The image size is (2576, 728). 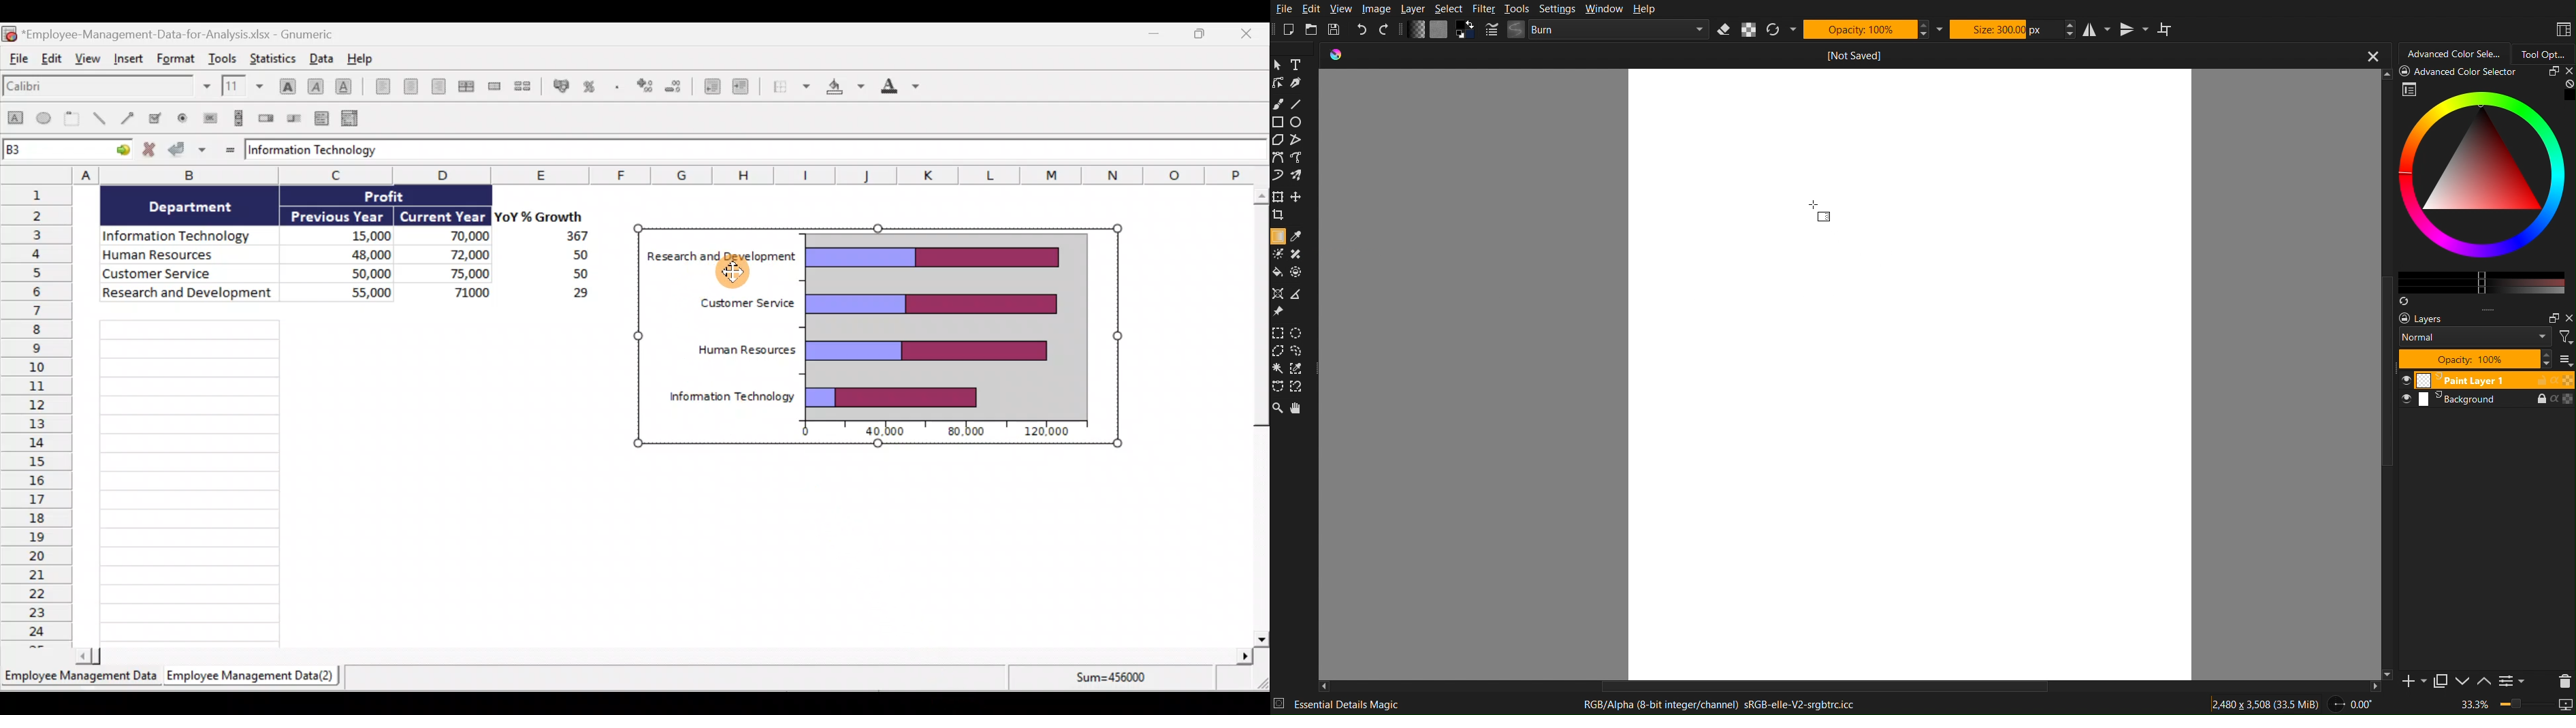 I want to click on Open, so click(x=1313, y=30).